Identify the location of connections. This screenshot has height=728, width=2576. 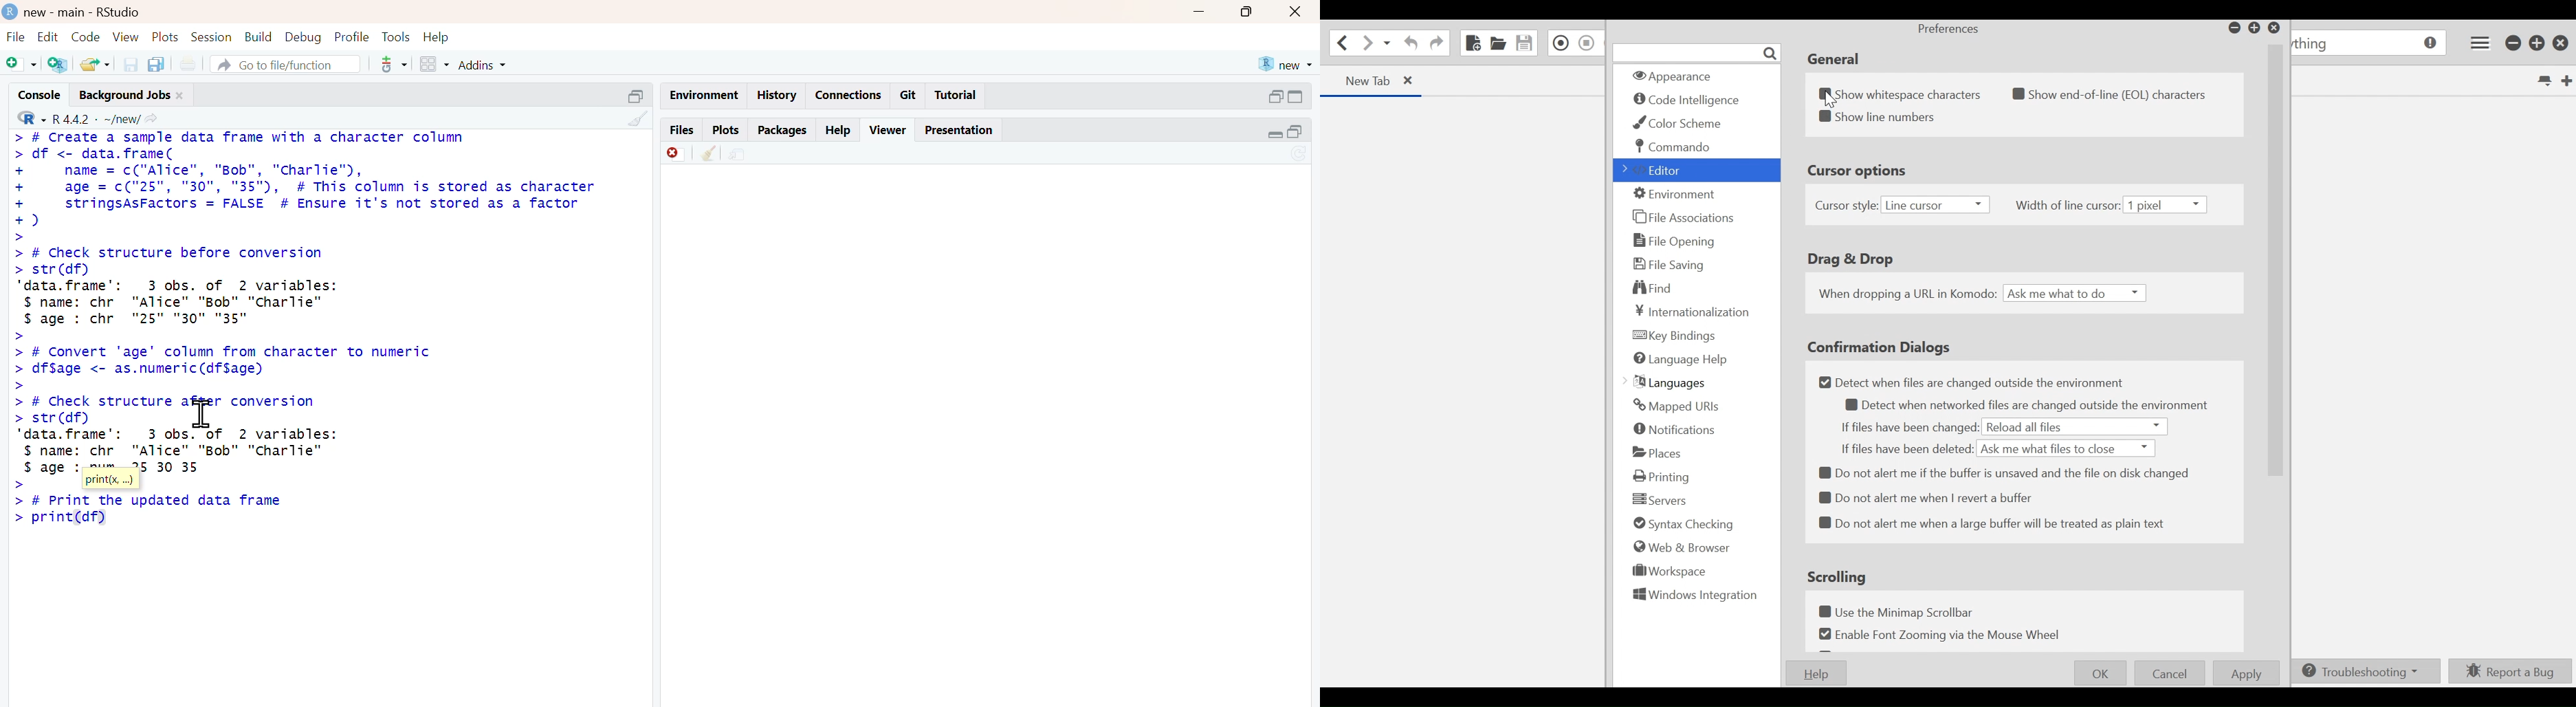
(850, 95).